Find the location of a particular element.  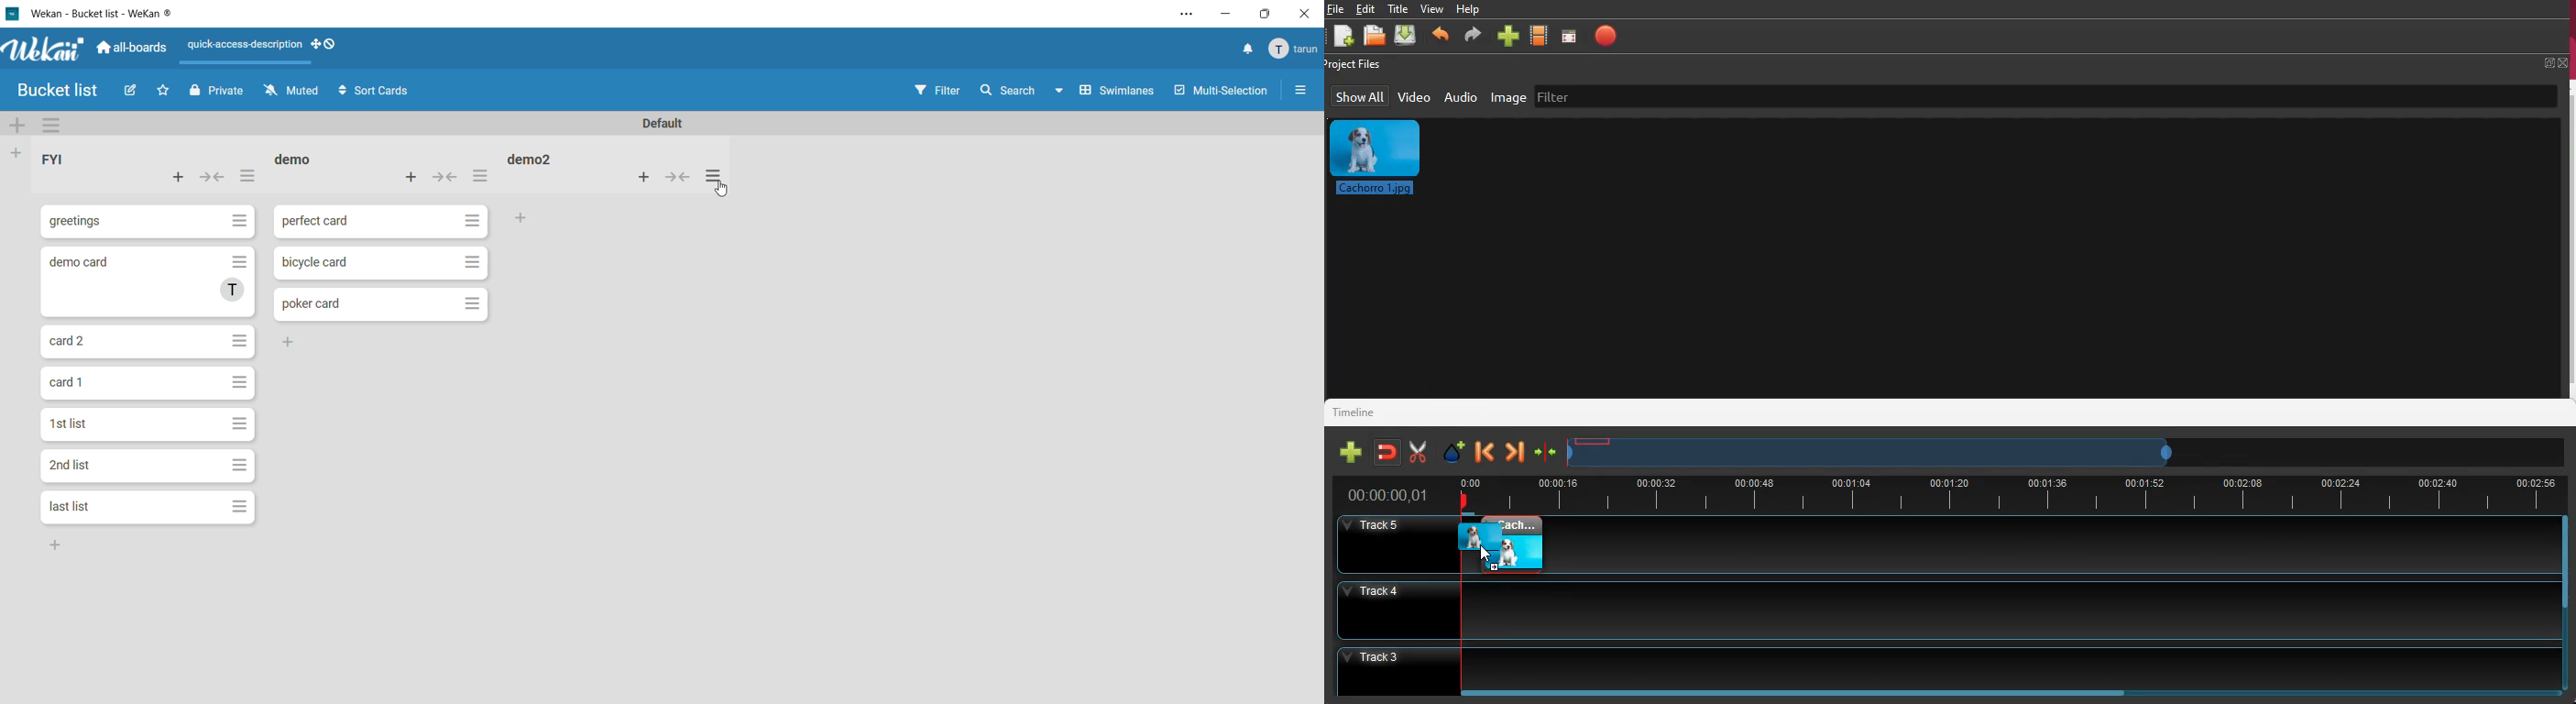

cards is located at coordinates (381, 222).